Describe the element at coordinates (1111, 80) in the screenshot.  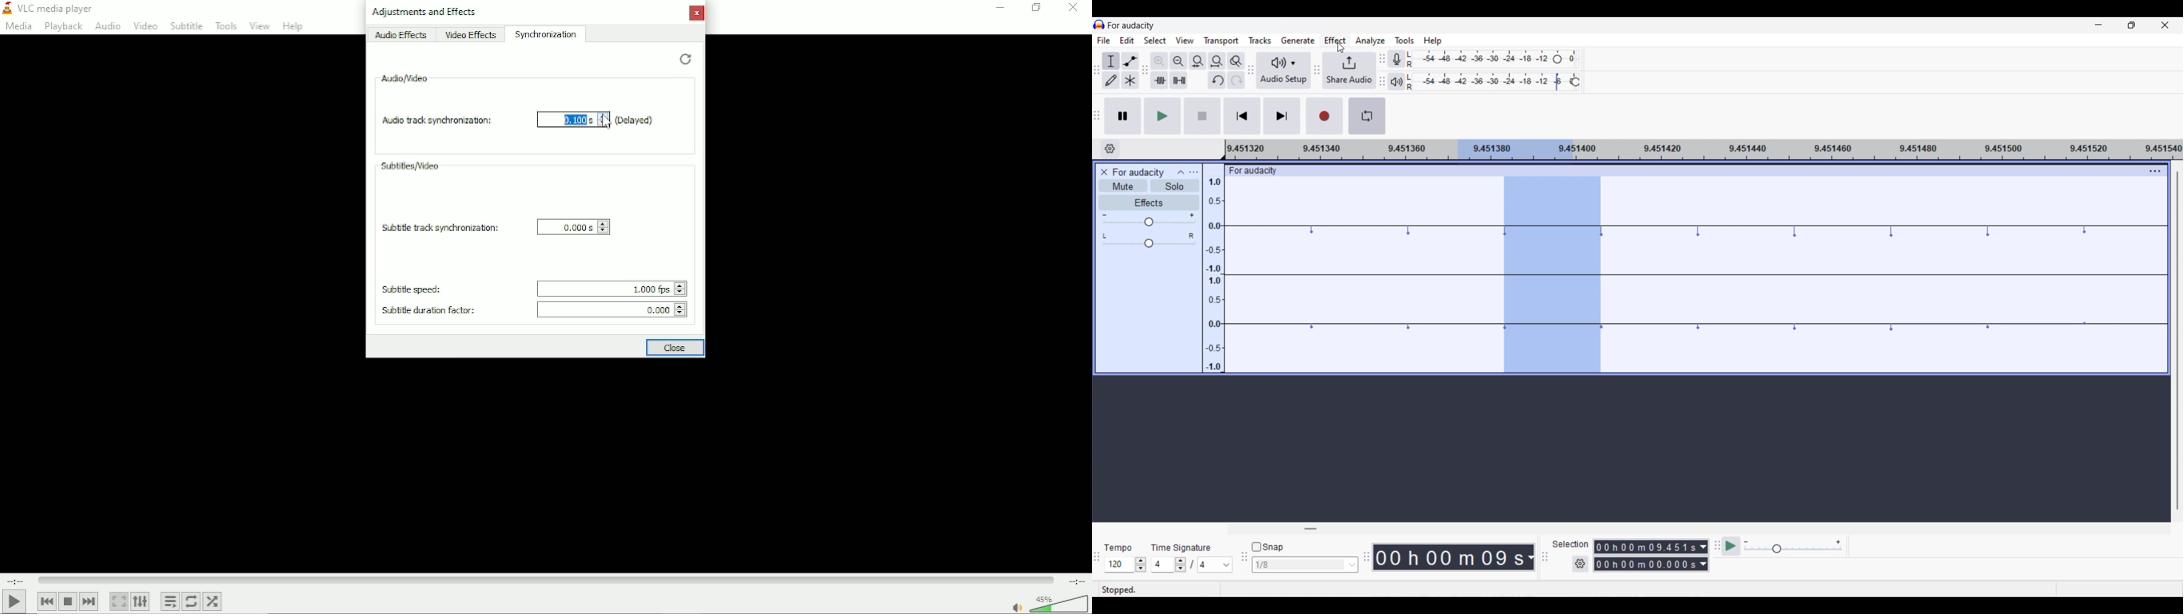
I see `Draw tool` at that location.